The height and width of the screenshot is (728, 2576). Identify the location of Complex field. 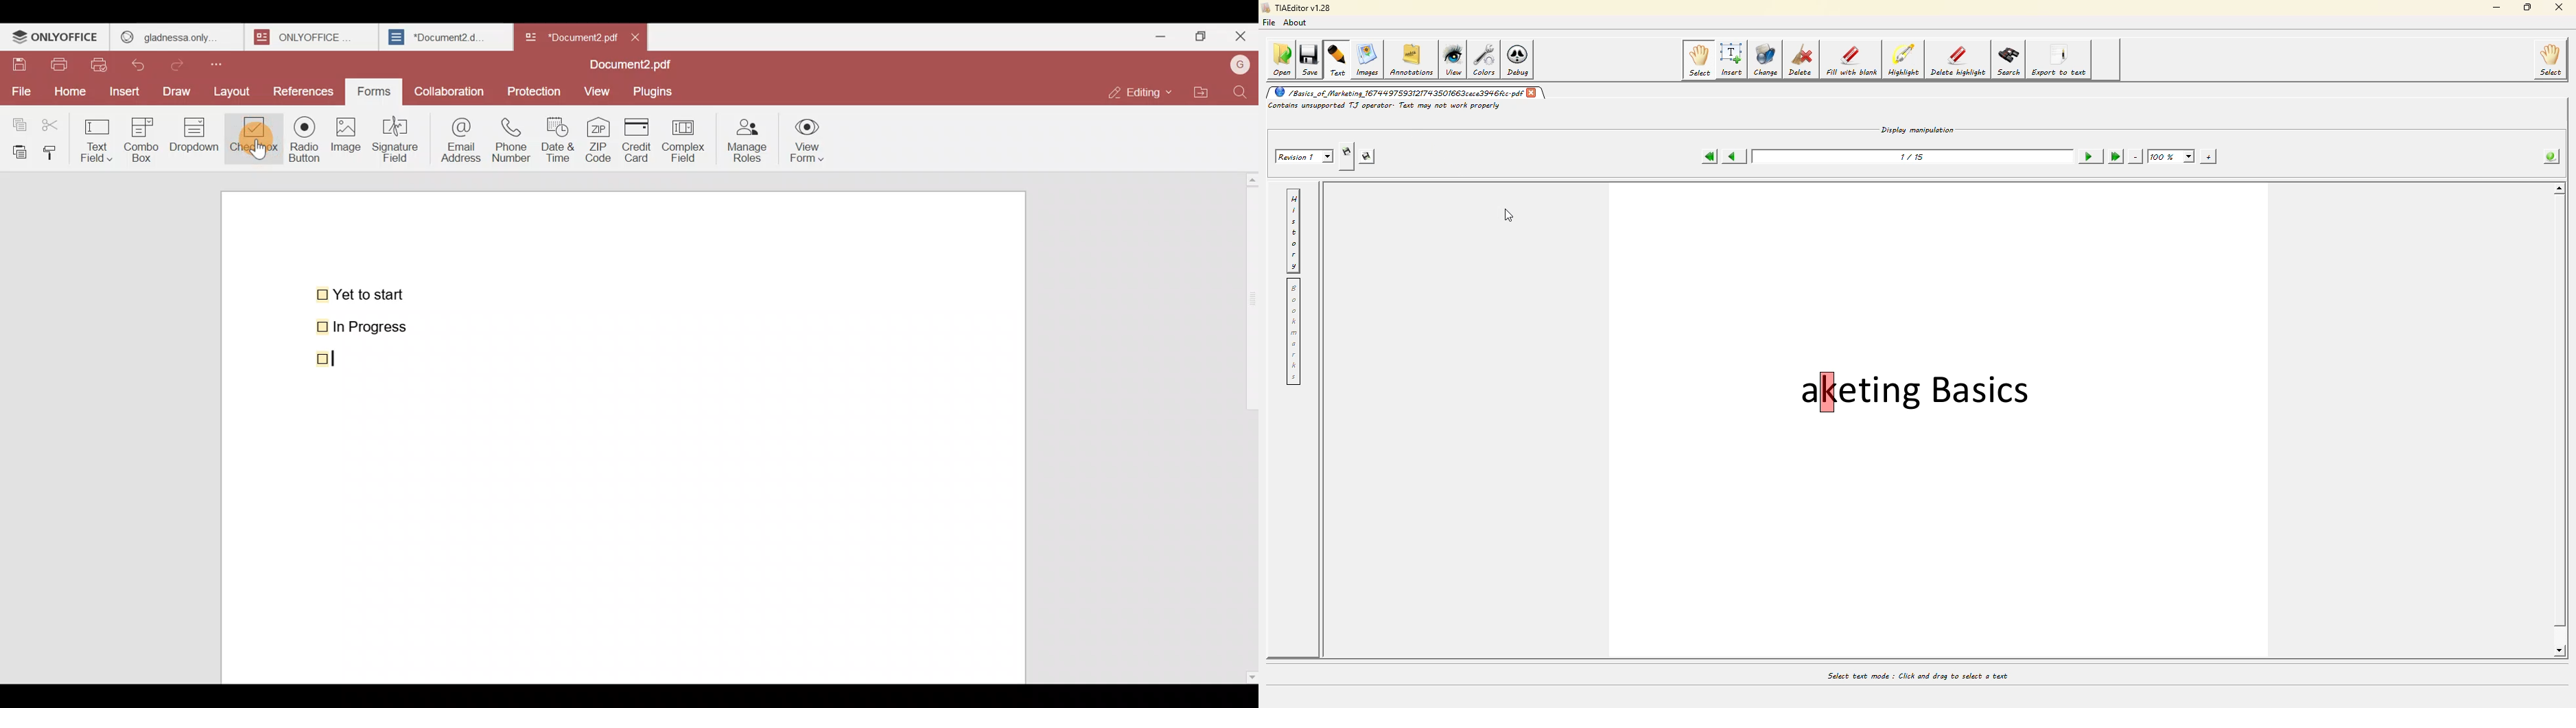
(682, 142).